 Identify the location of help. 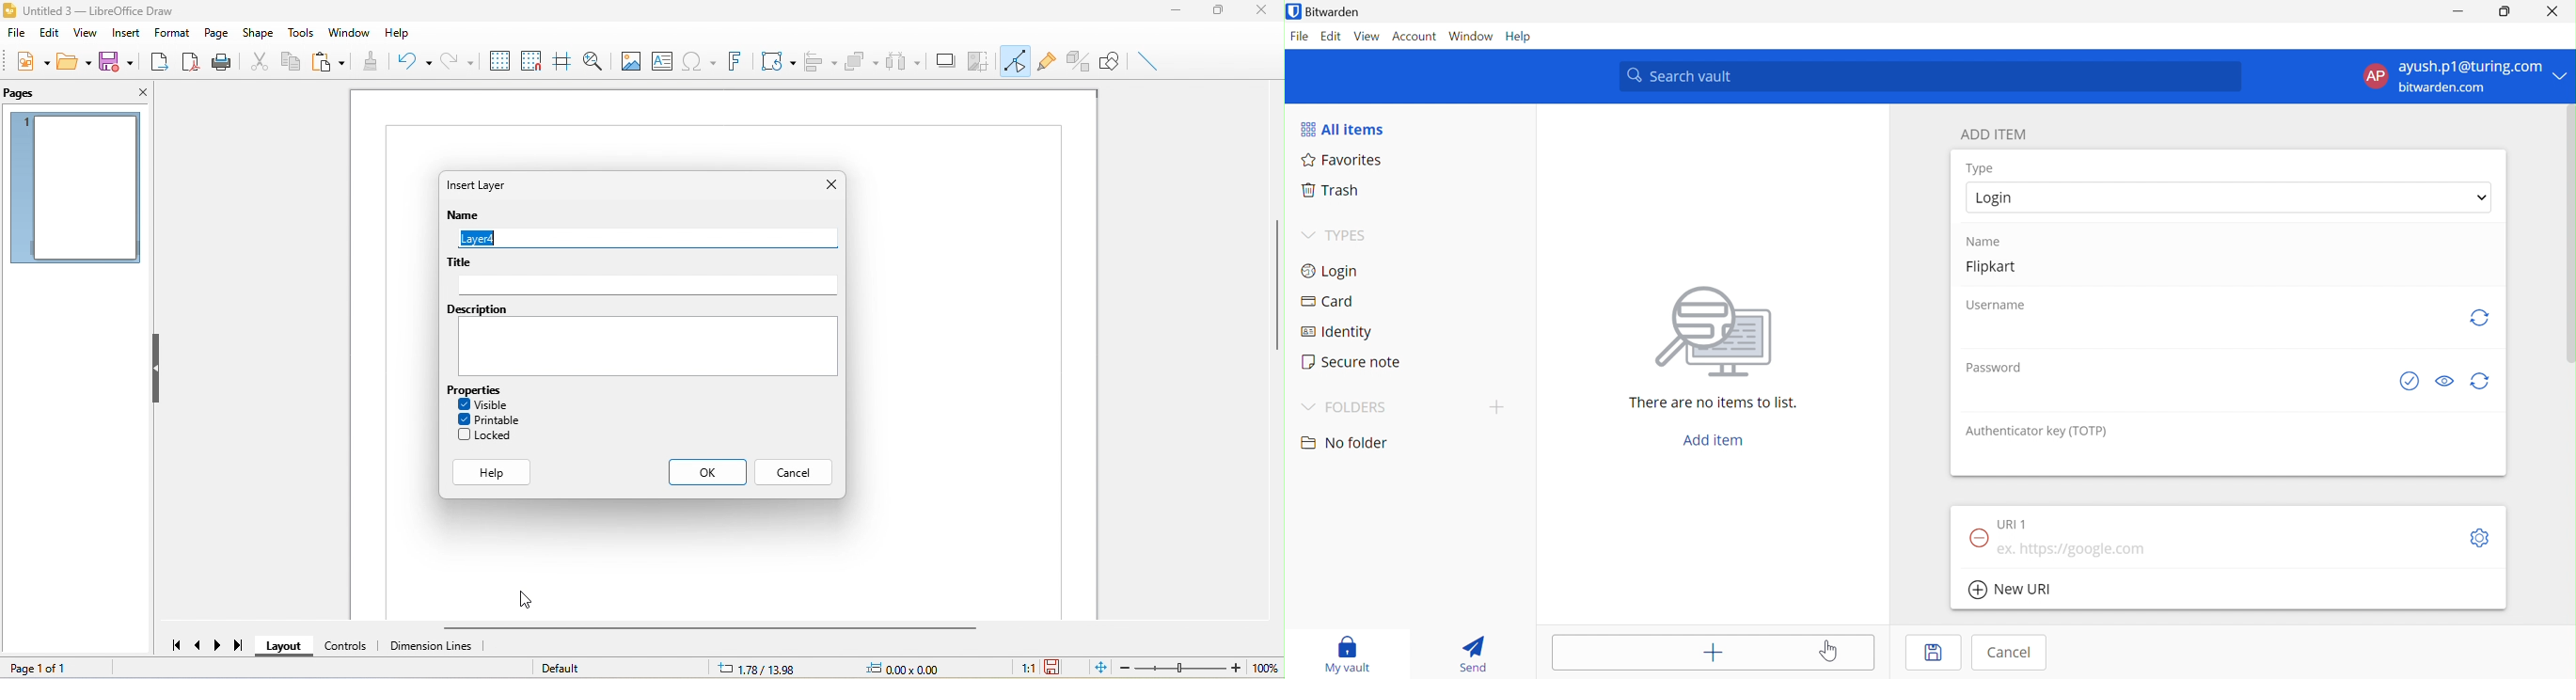
(493, 471).